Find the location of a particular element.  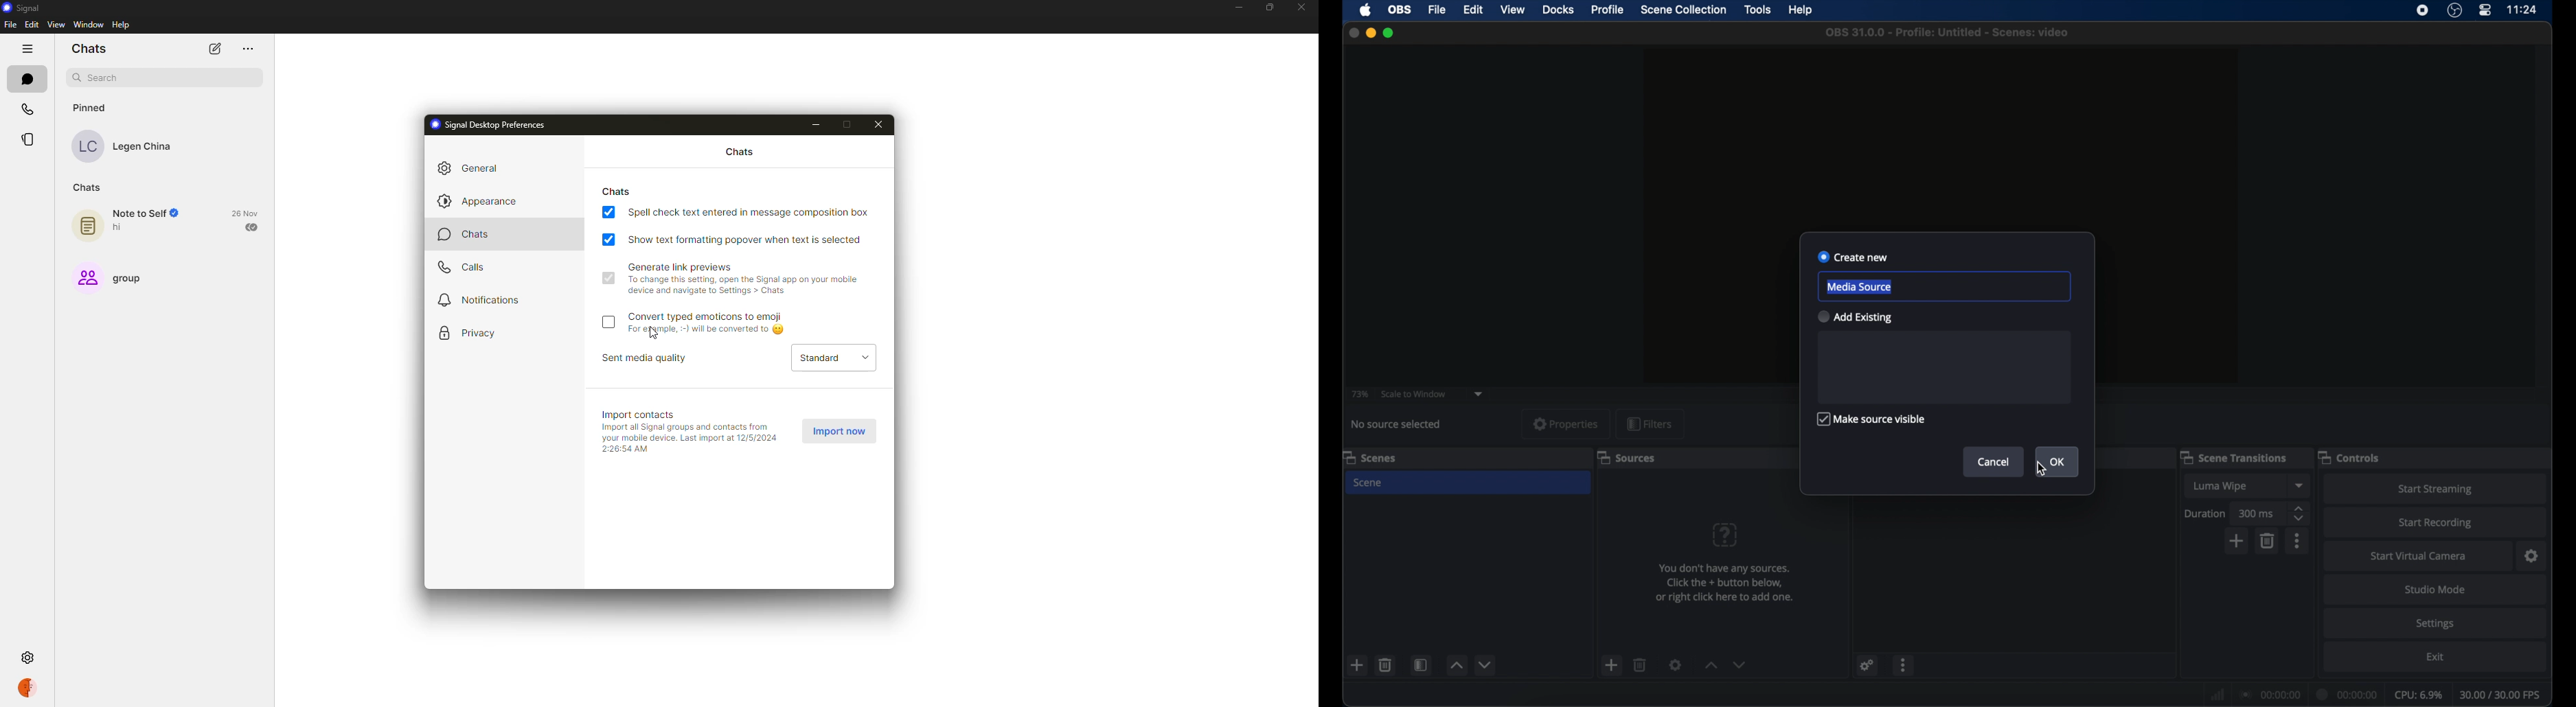

audio mixer is located at coordinates (1892, 457).